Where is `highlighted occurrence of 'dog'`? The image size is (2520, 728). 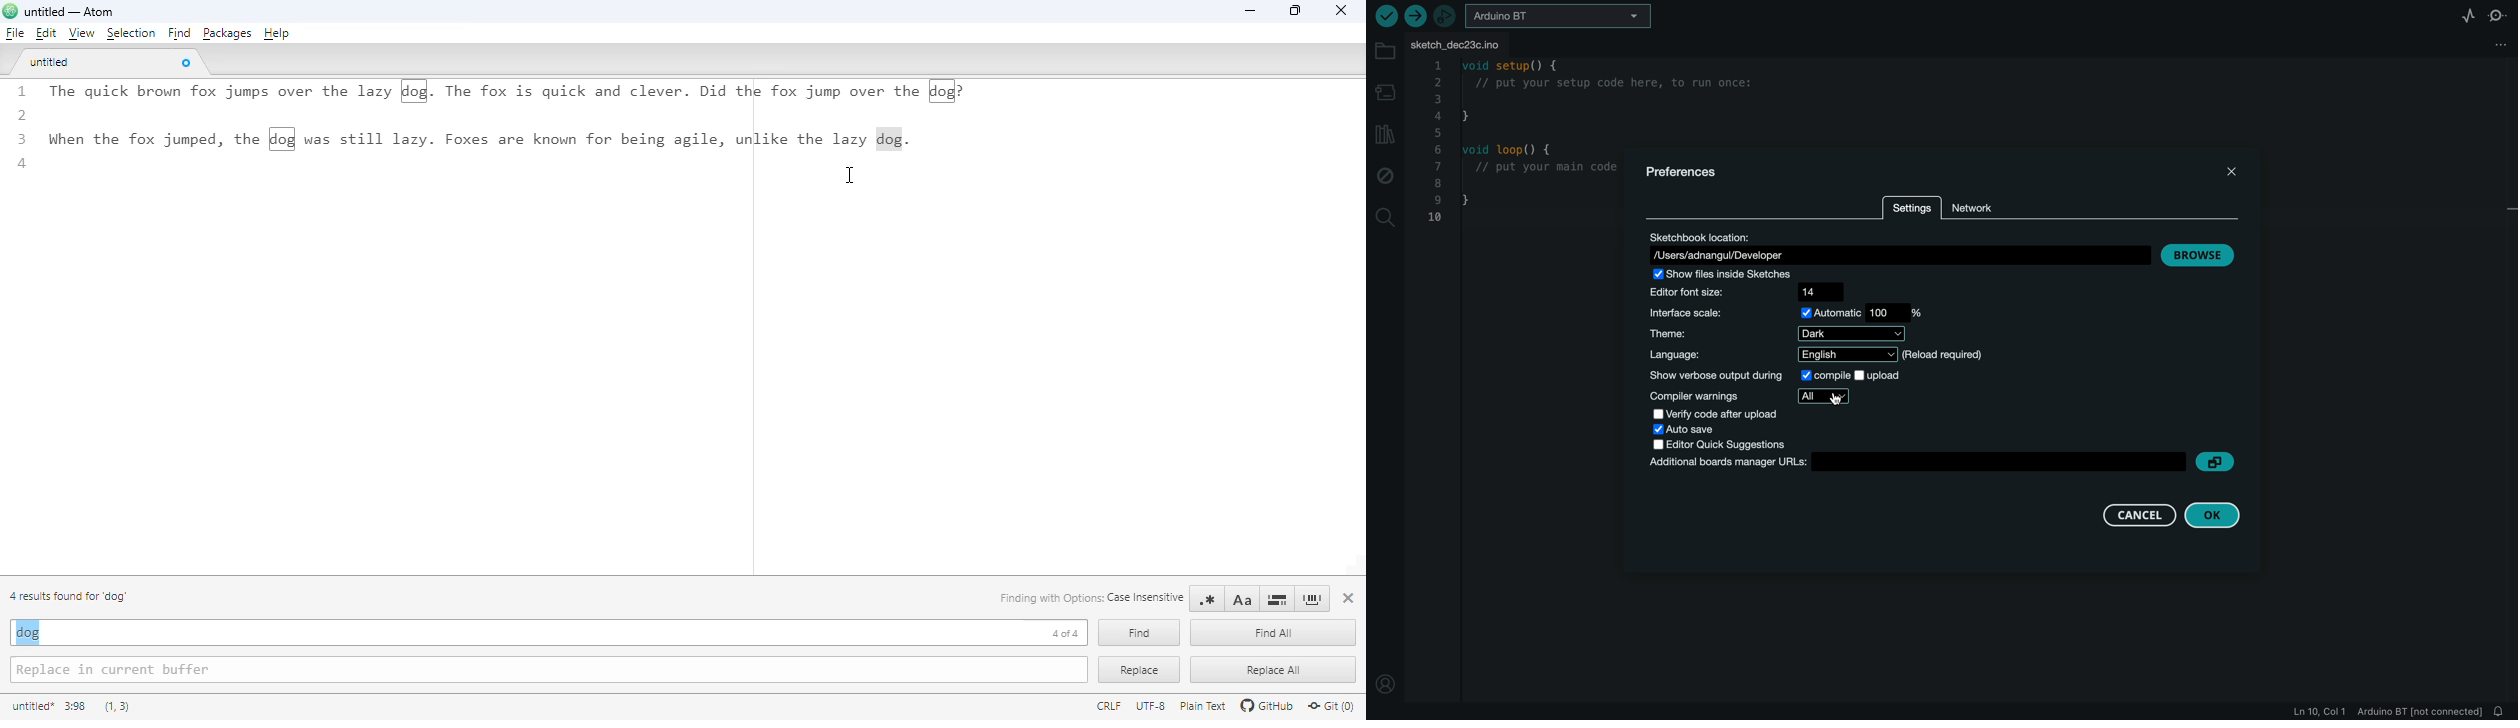
highlighted occurrence of 'dog' is located at coordinates (943, 91).